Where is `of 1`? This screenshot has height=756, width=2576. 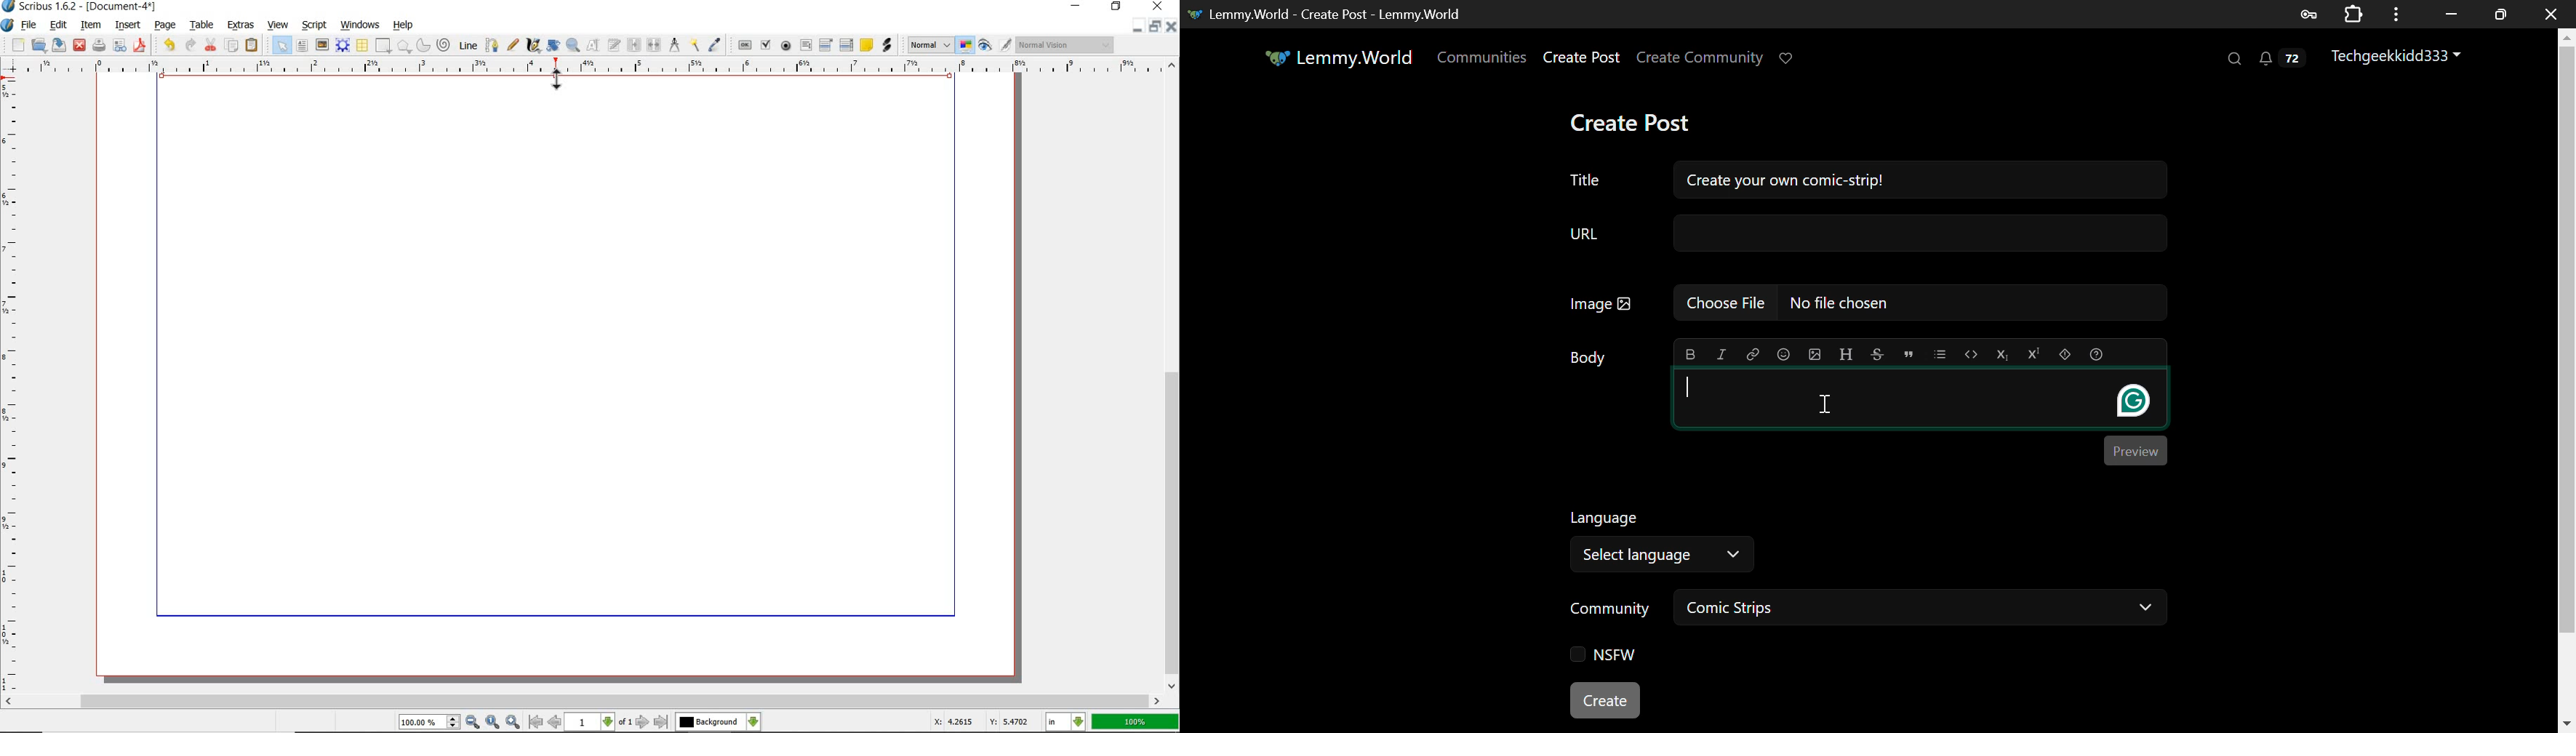
of 1 is located at coordinates (626, 722).